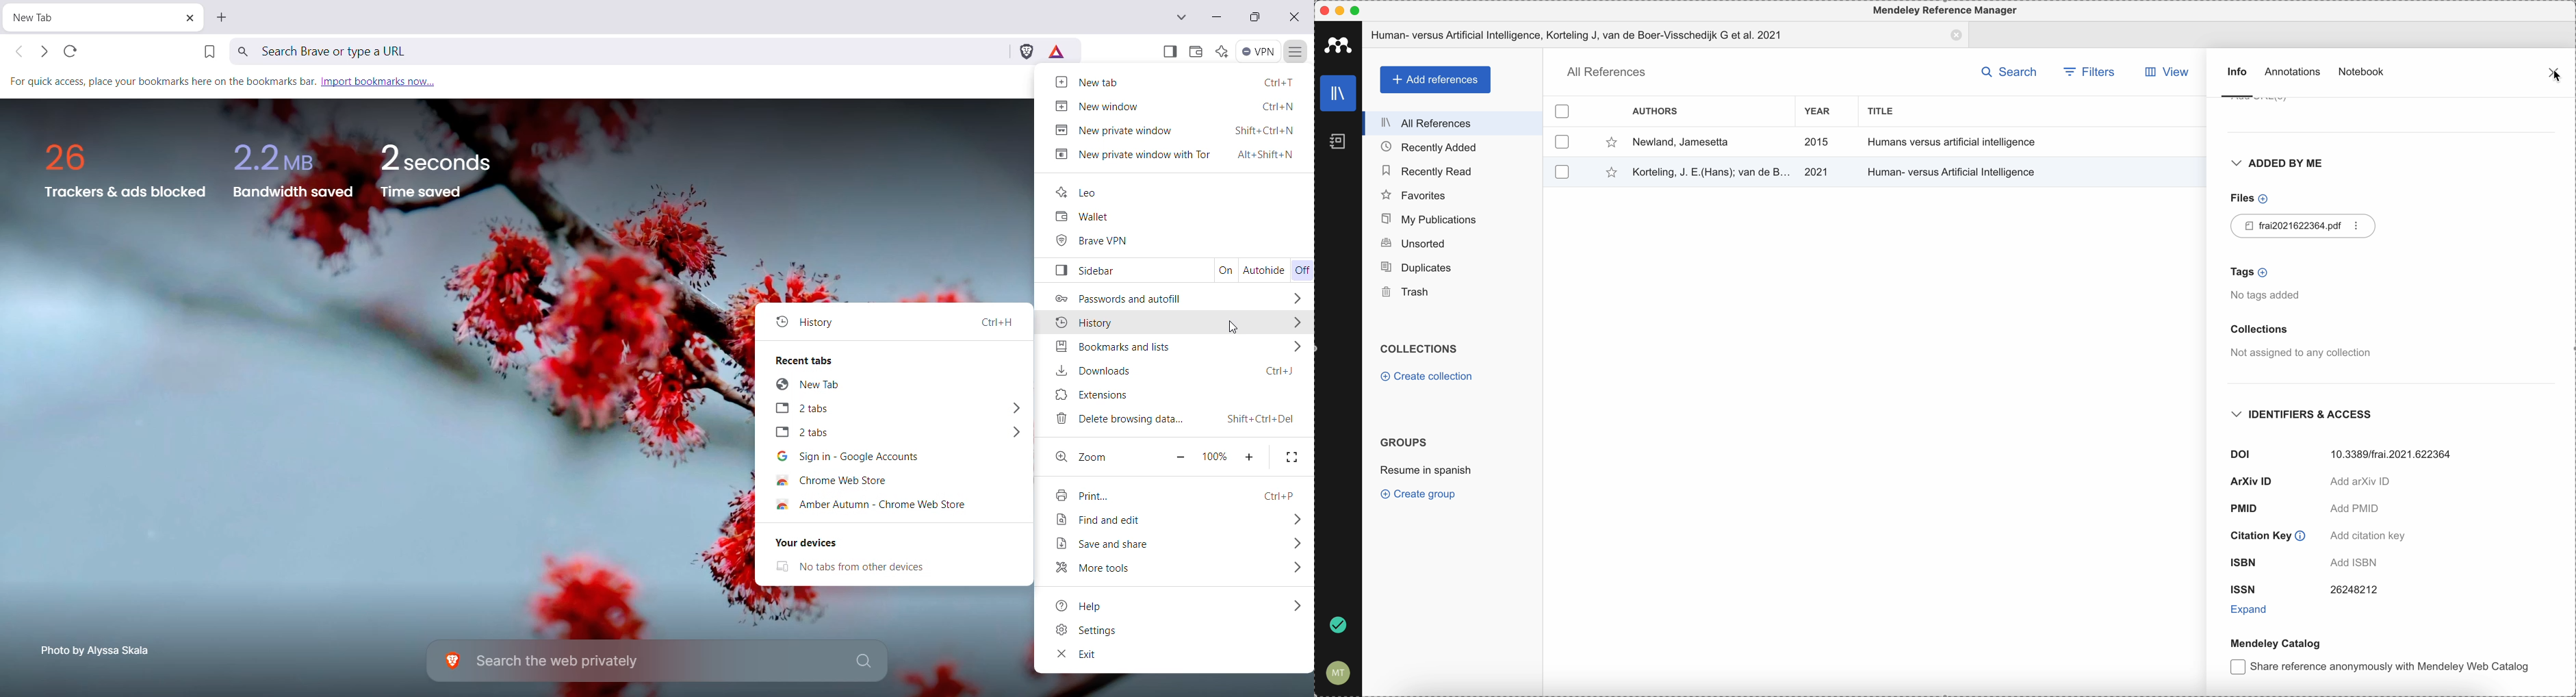 The height and width of the screenshot is (700, 2576). Describe the element at coordinates (1423, 349) in the screenshot. I see `collections` at that location.